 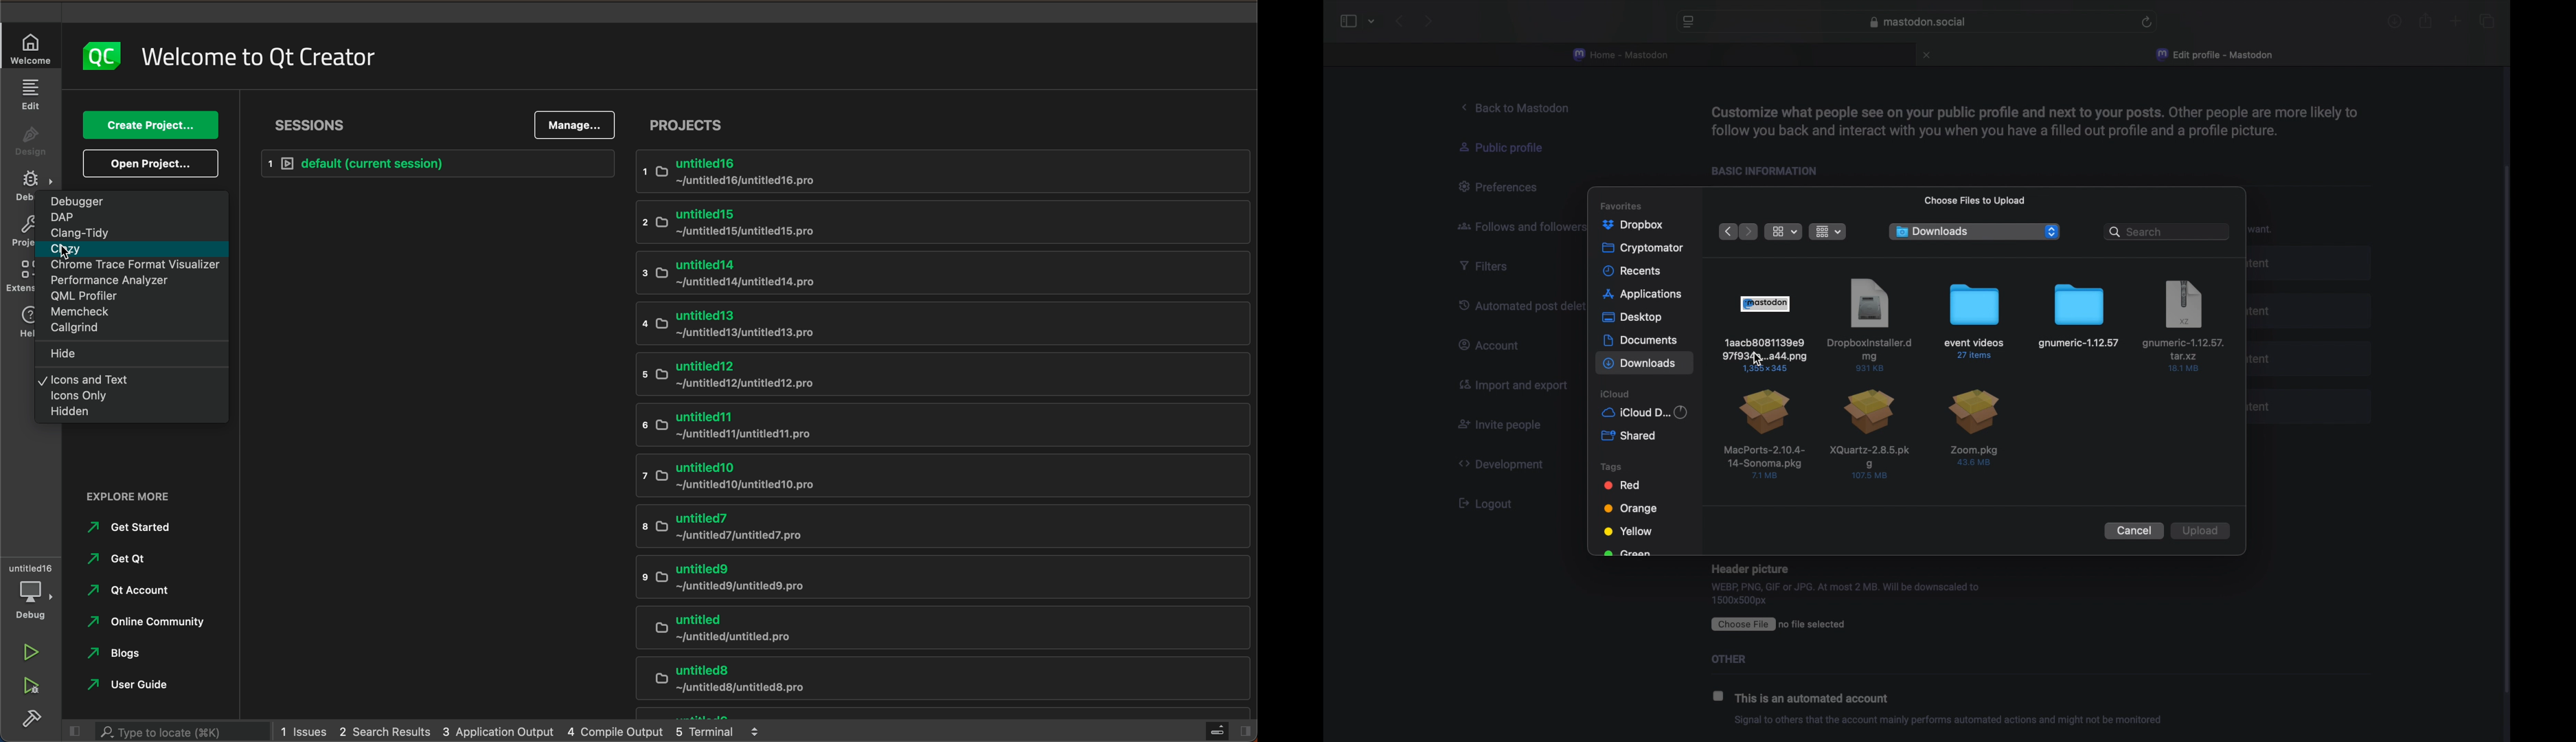 What do you see at coordinates (1846, 594) in the screenshot?
I see `WEBP, PNG, GIF or JPG. At most 2 MB. Will be downscaled to
1500x500px` at bounding box center [1846, 594].